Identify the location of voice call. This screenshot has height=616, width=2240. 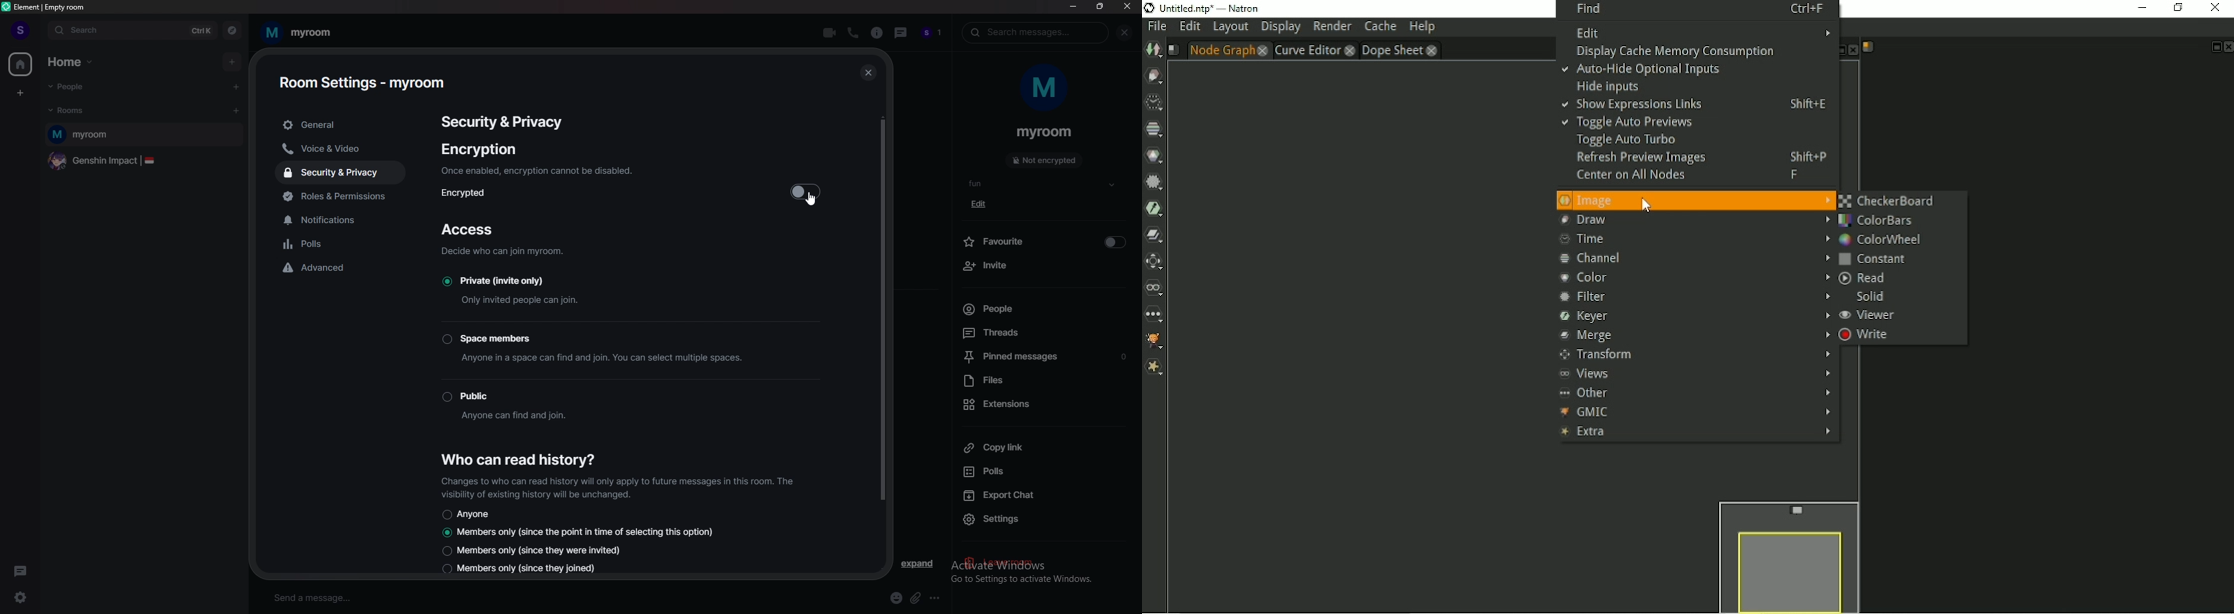
(853, 33).